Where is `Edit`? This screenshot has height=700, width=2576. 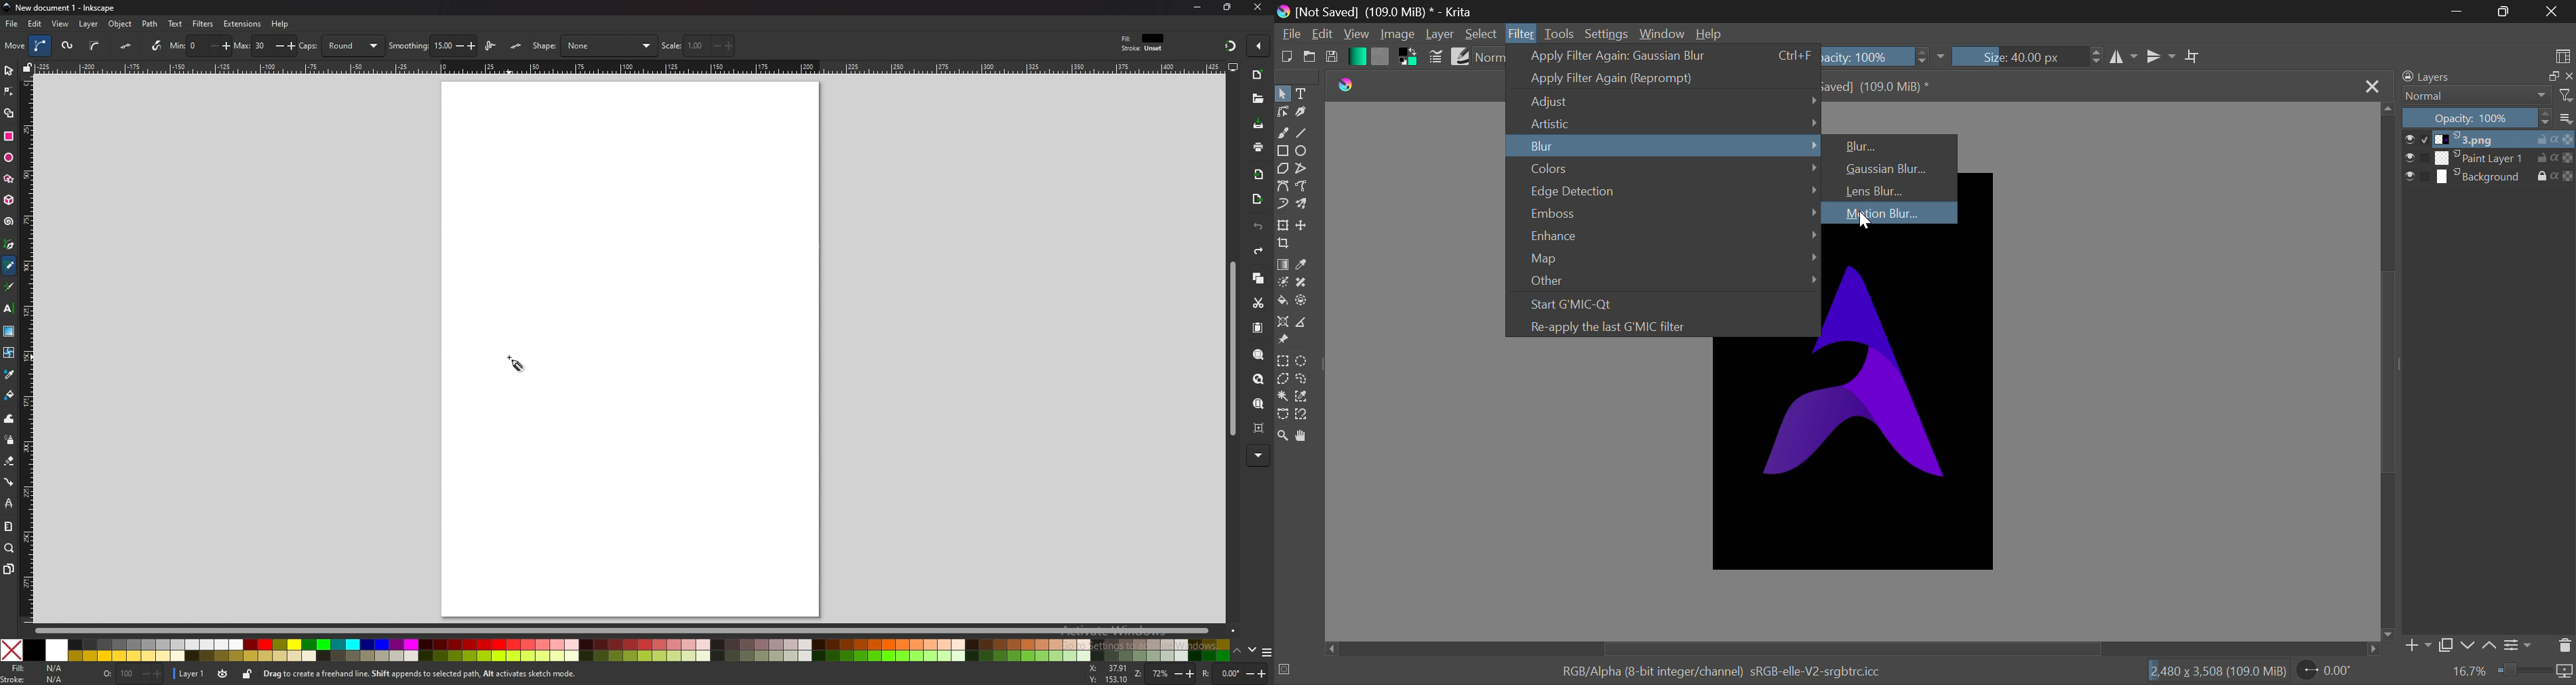 Edit is located at coordinates (1323, 34).